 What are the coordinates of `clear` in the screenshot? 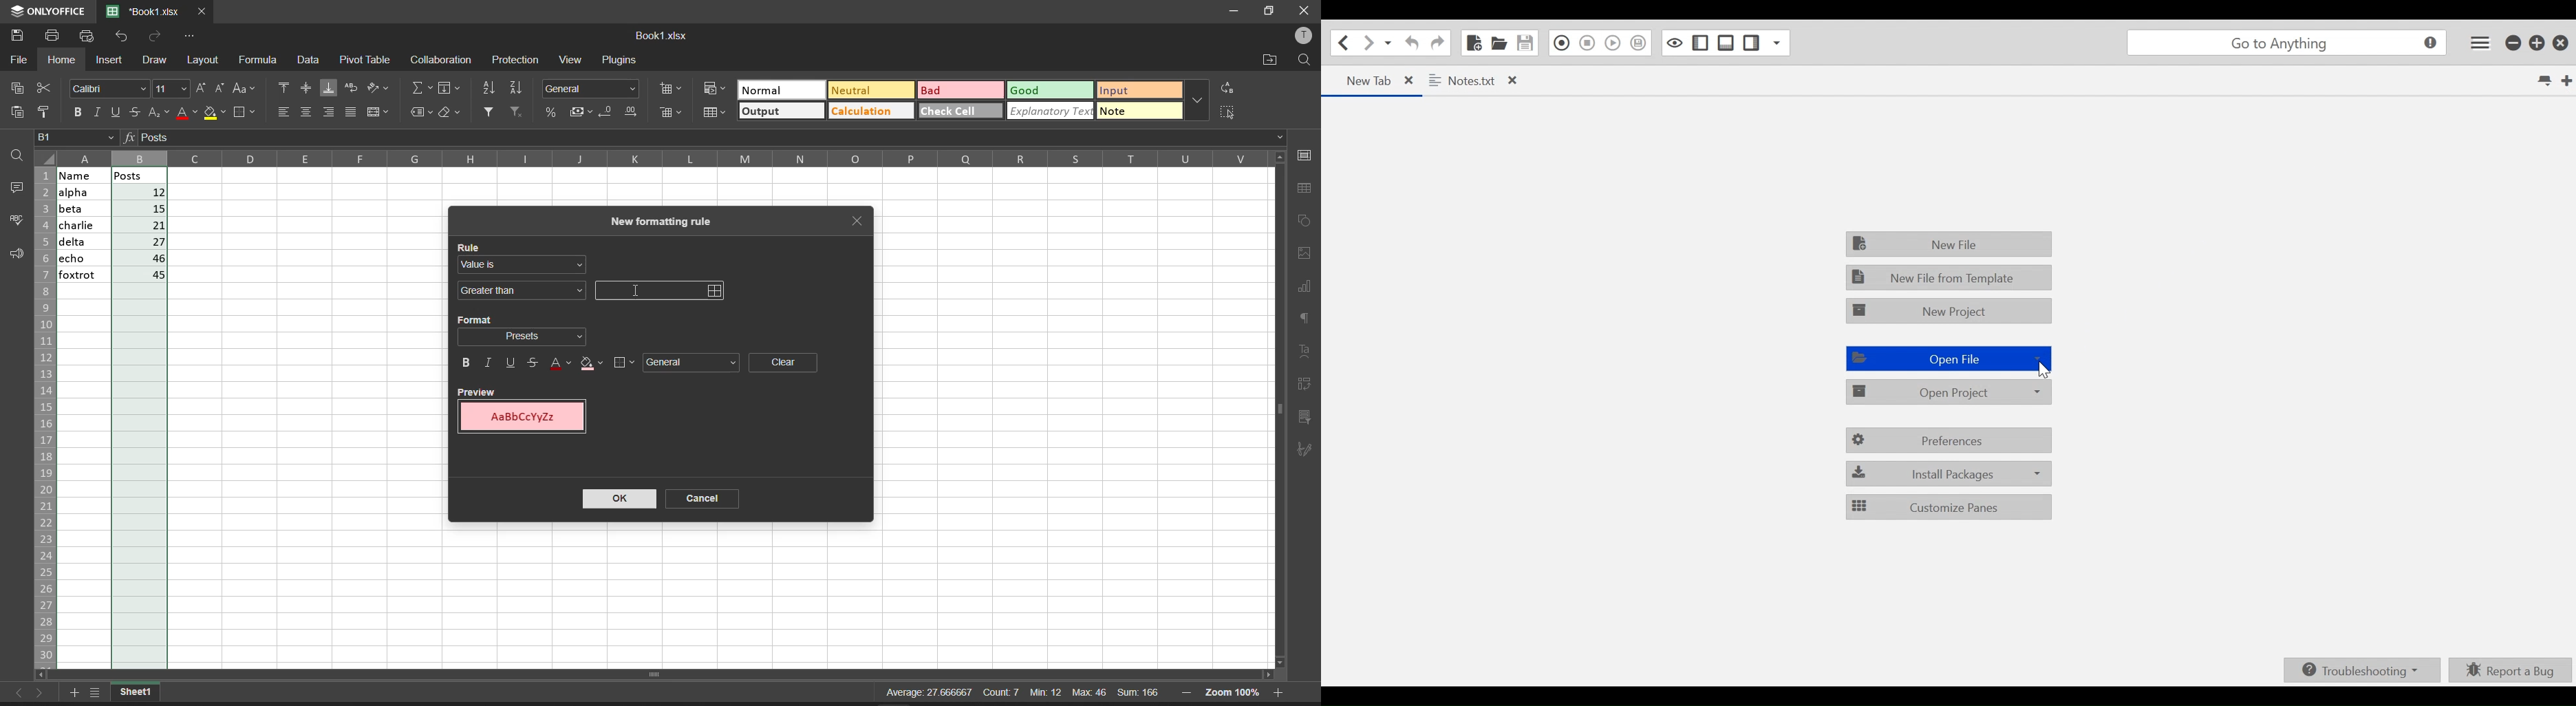 It's located at (451, 111).